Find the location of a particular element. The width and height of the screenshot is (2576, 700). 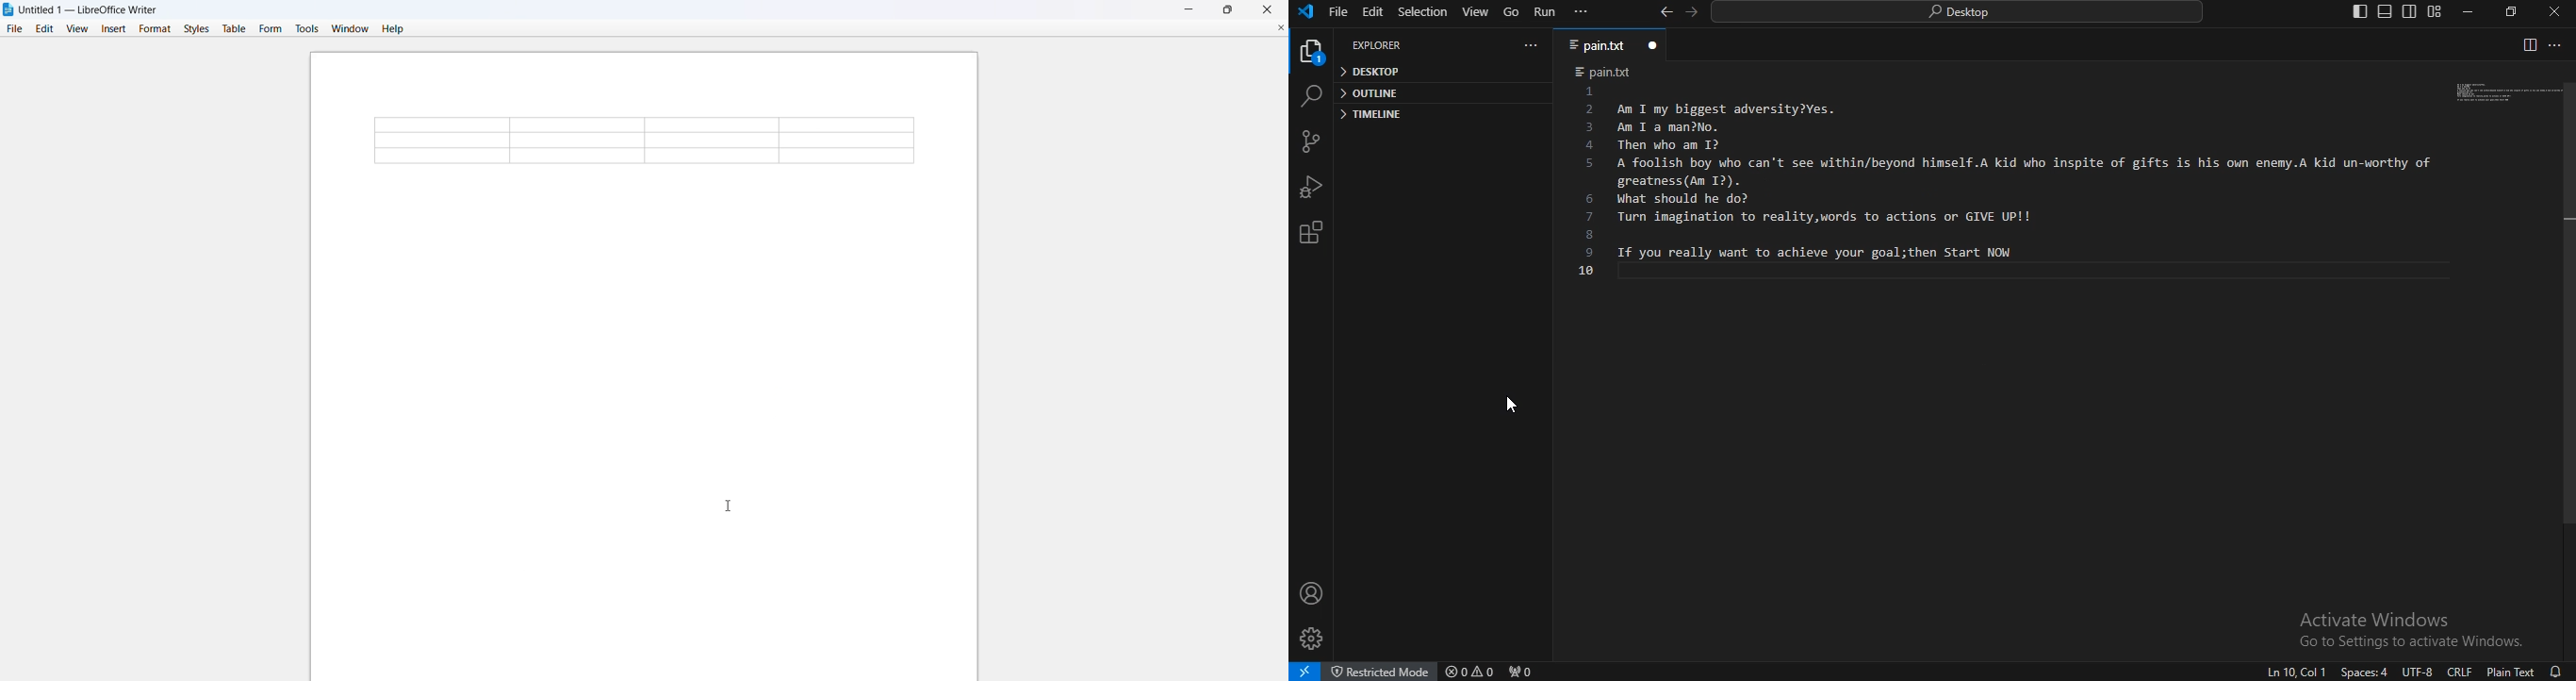

file is located at coordinates (13, 29).